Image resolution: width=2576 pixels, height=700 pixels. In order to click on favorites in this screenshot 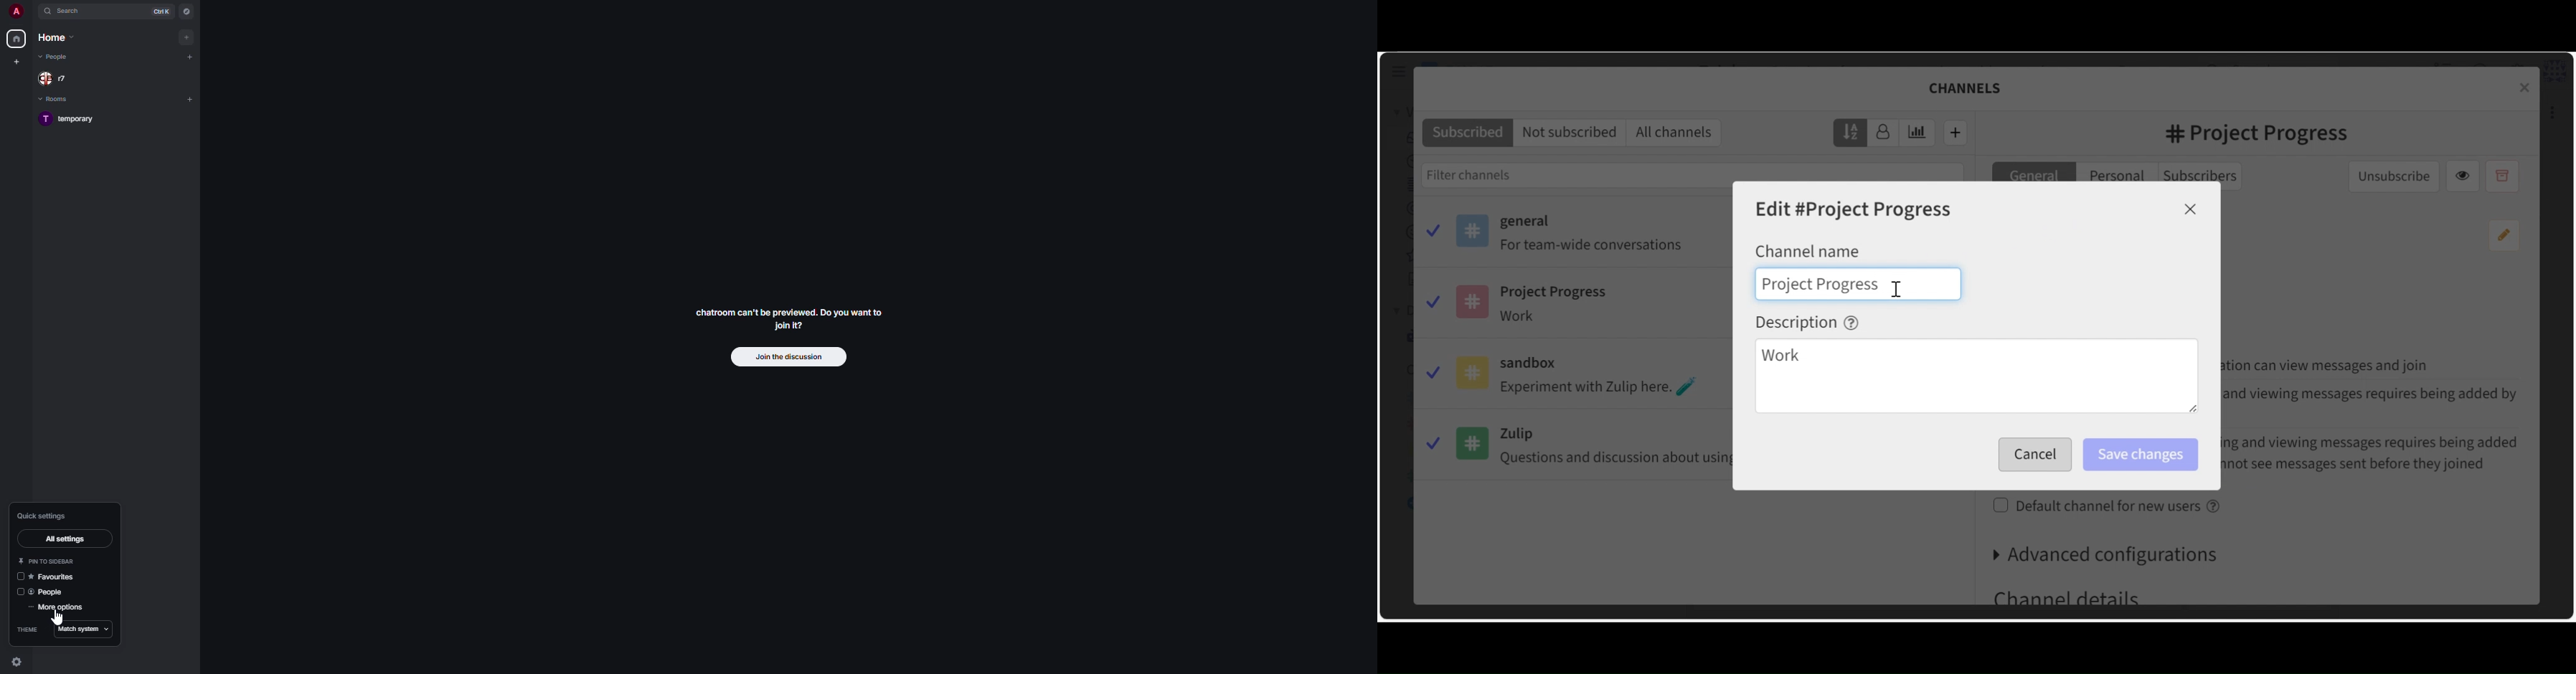, I will do `click(49, 576)`.